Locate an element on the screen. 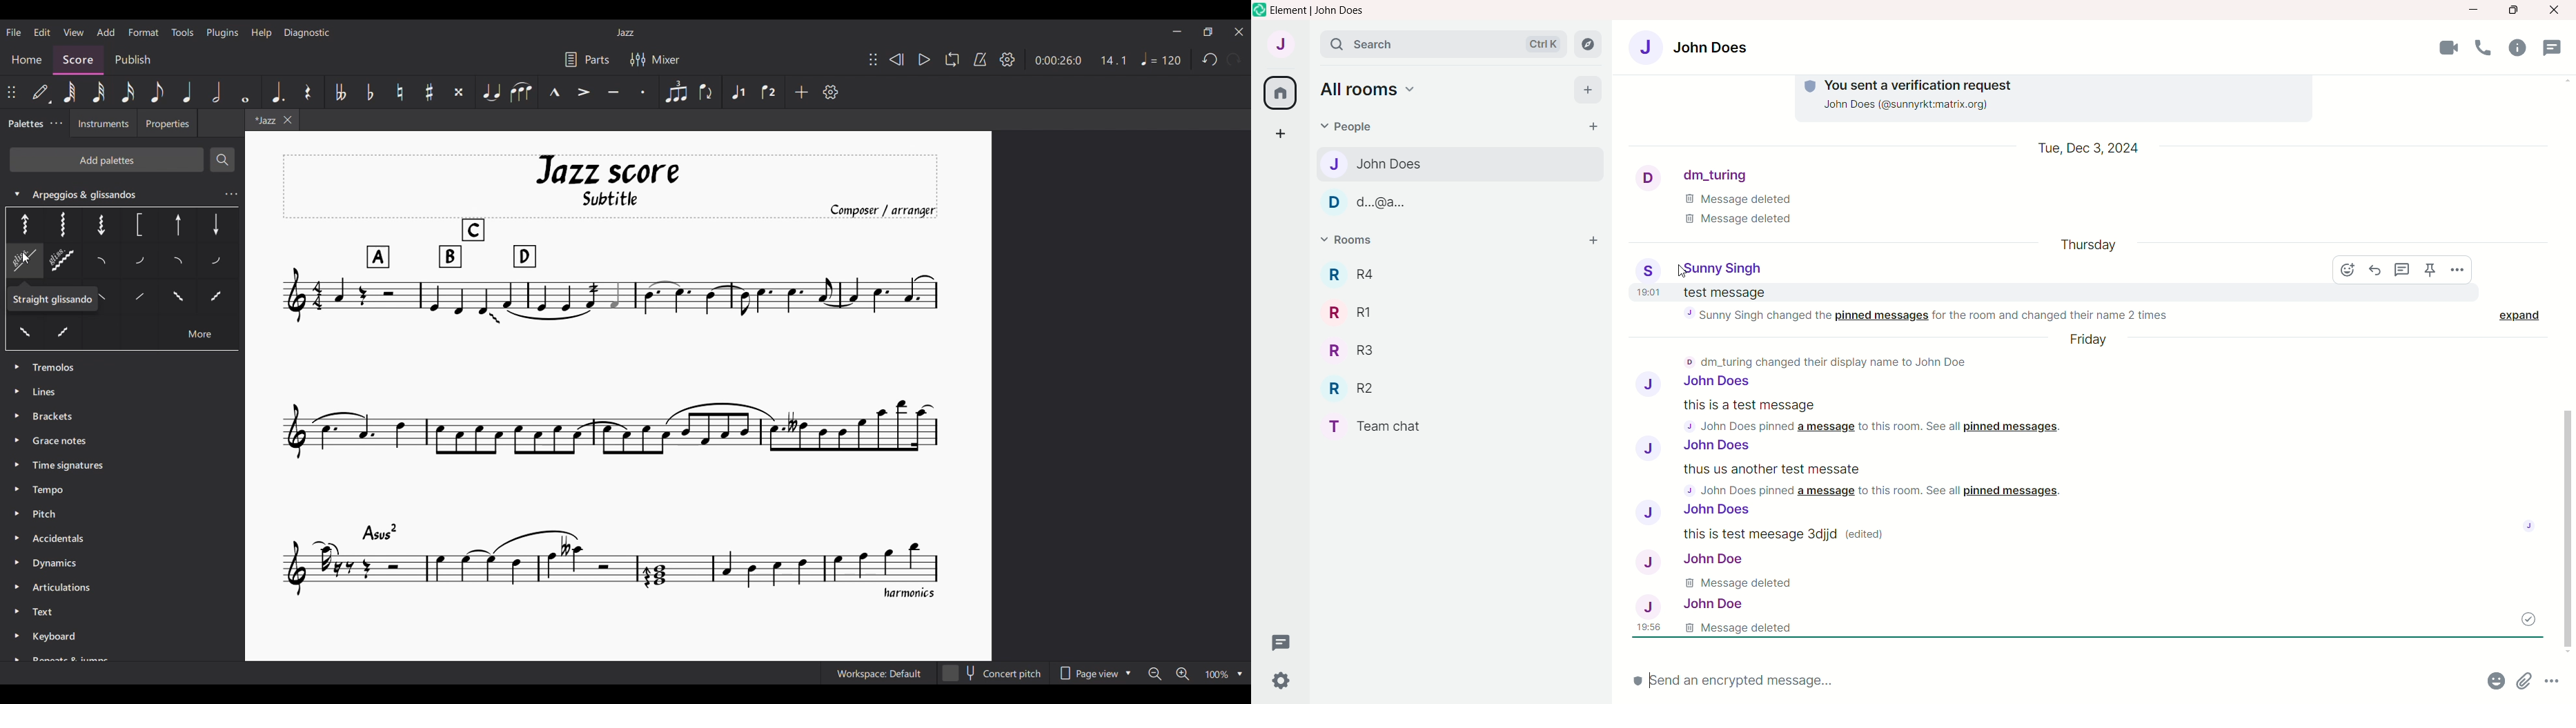  all rooms is located at coordinates (1277, 92).